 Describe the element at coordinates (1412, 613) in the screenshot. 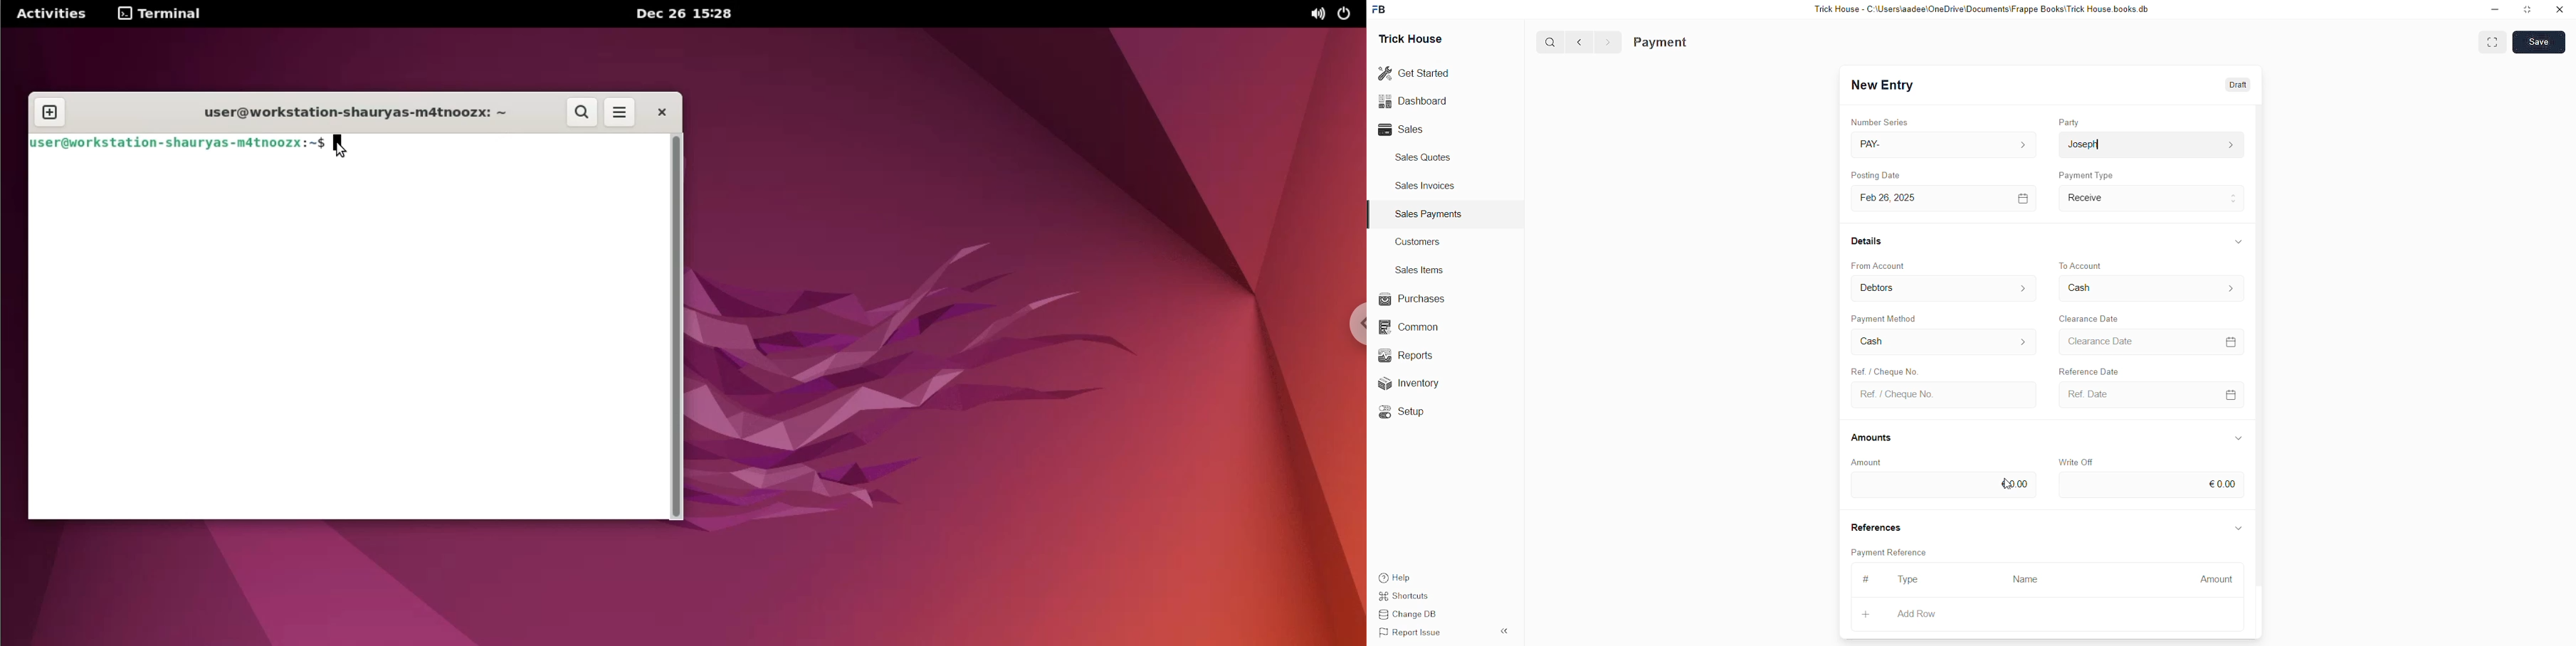

I see `Change DB` at that location.